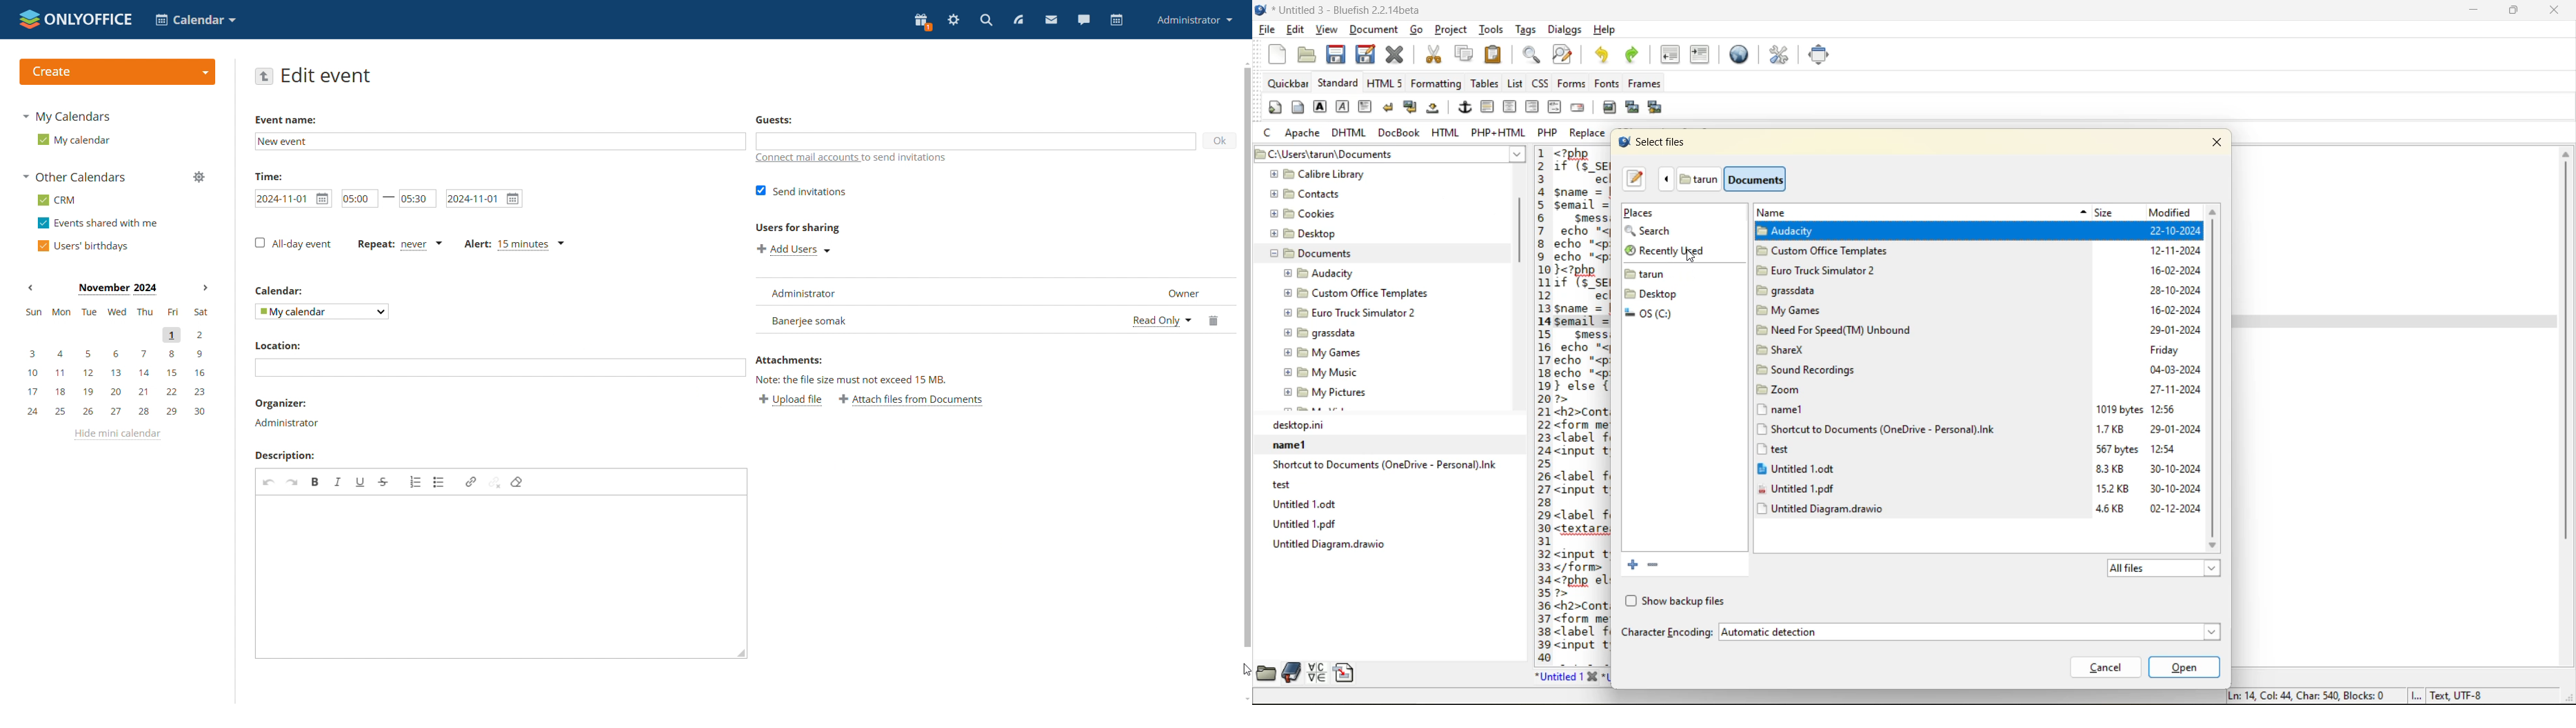 This screenshot has width=2576, height=728. What do you see at coordinates (1342, 10) in the screenshot?
I see `file name and app name` at bounding box center [1342, 10].